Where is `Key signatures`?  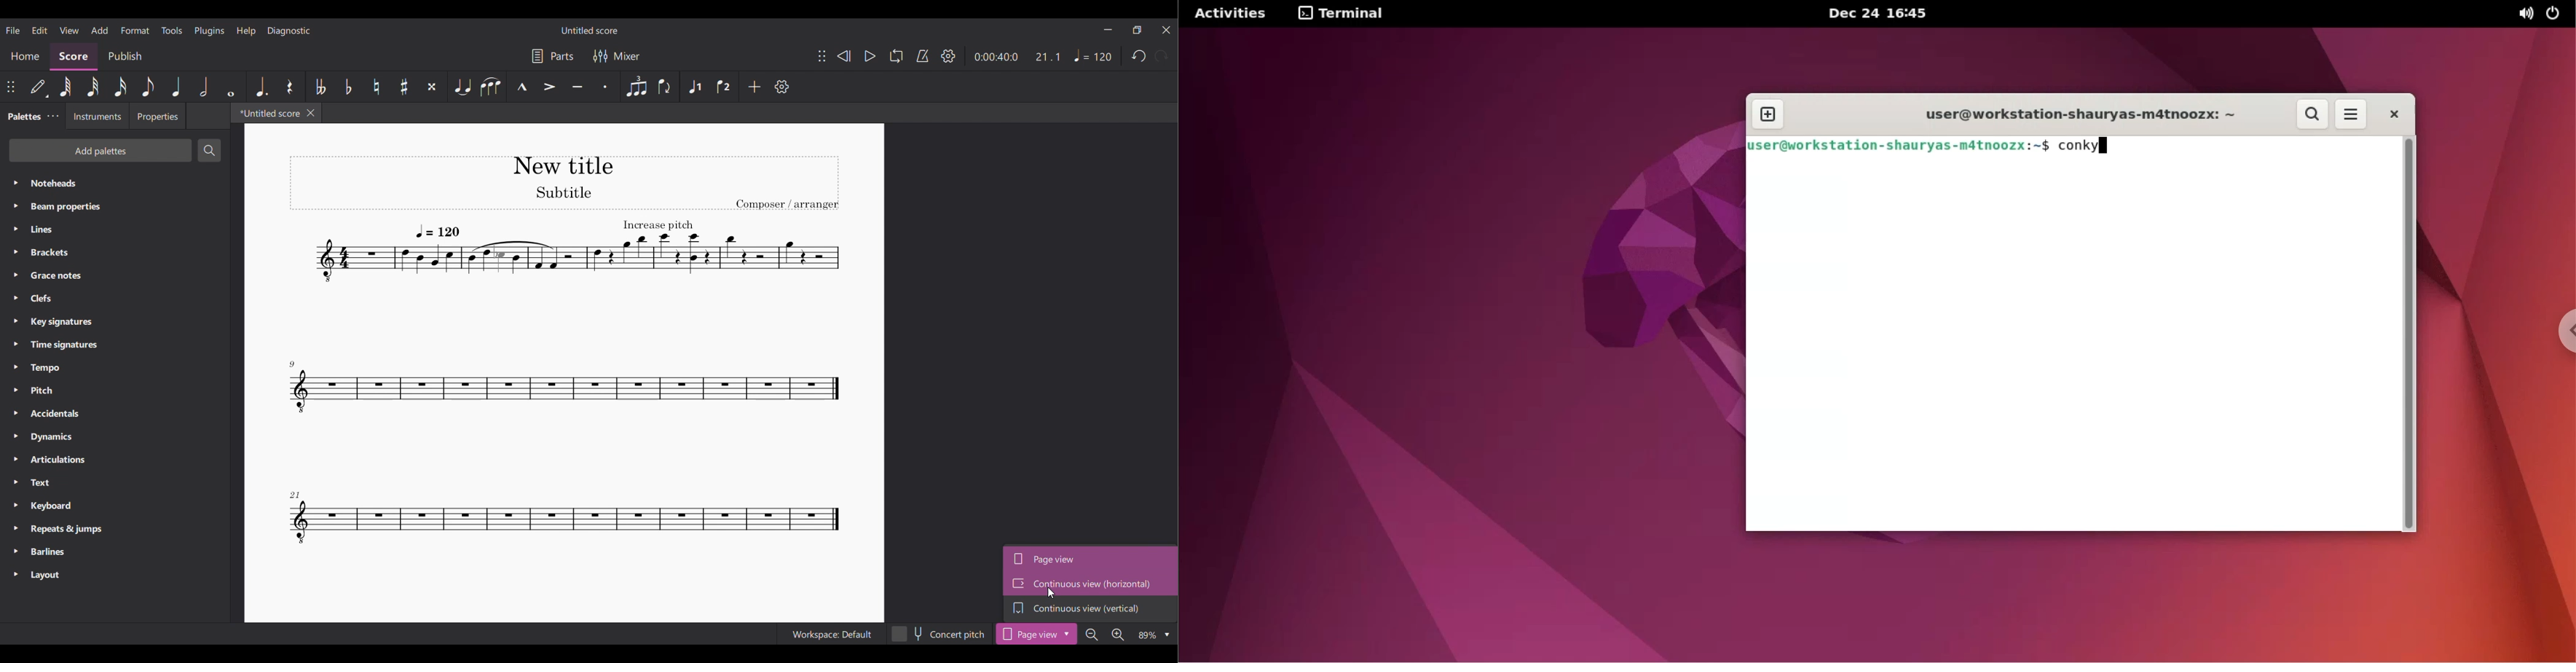
Key signatures is located at coordinates (115, 322).